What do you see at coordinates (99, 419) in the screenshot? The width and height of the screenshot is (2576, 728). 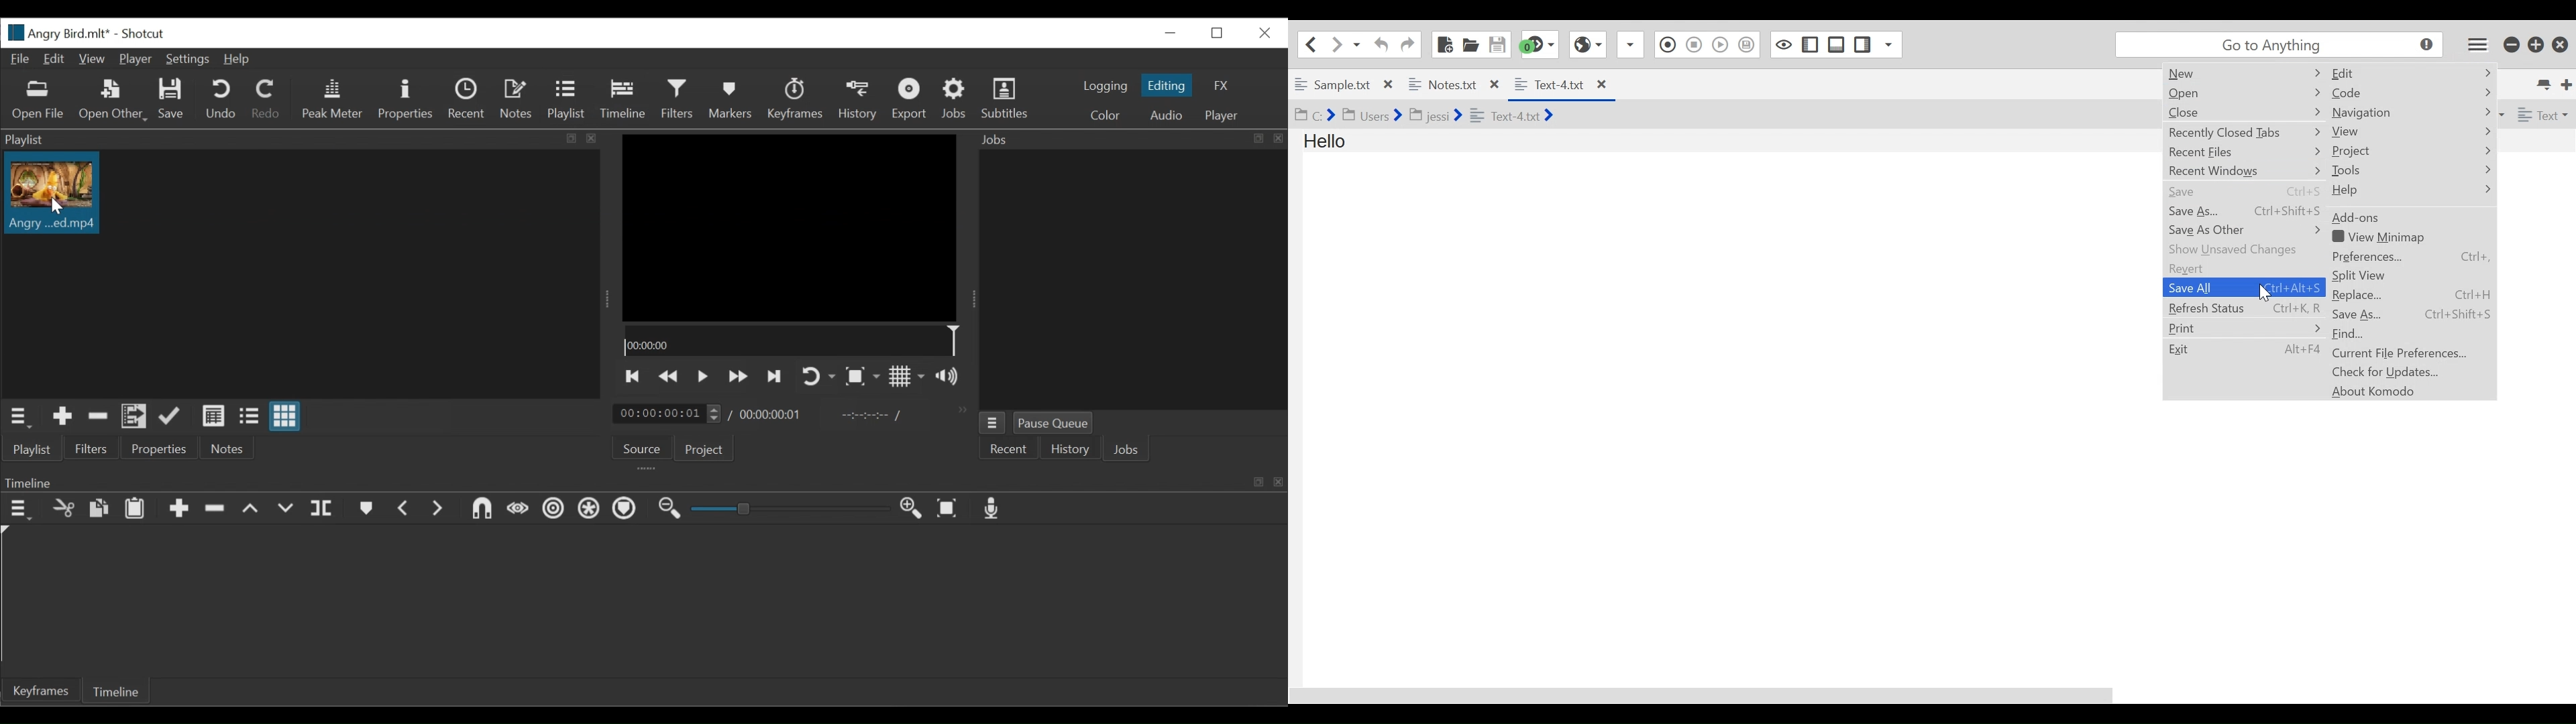 I see `Remove cut` at bounding box center [99, 419].